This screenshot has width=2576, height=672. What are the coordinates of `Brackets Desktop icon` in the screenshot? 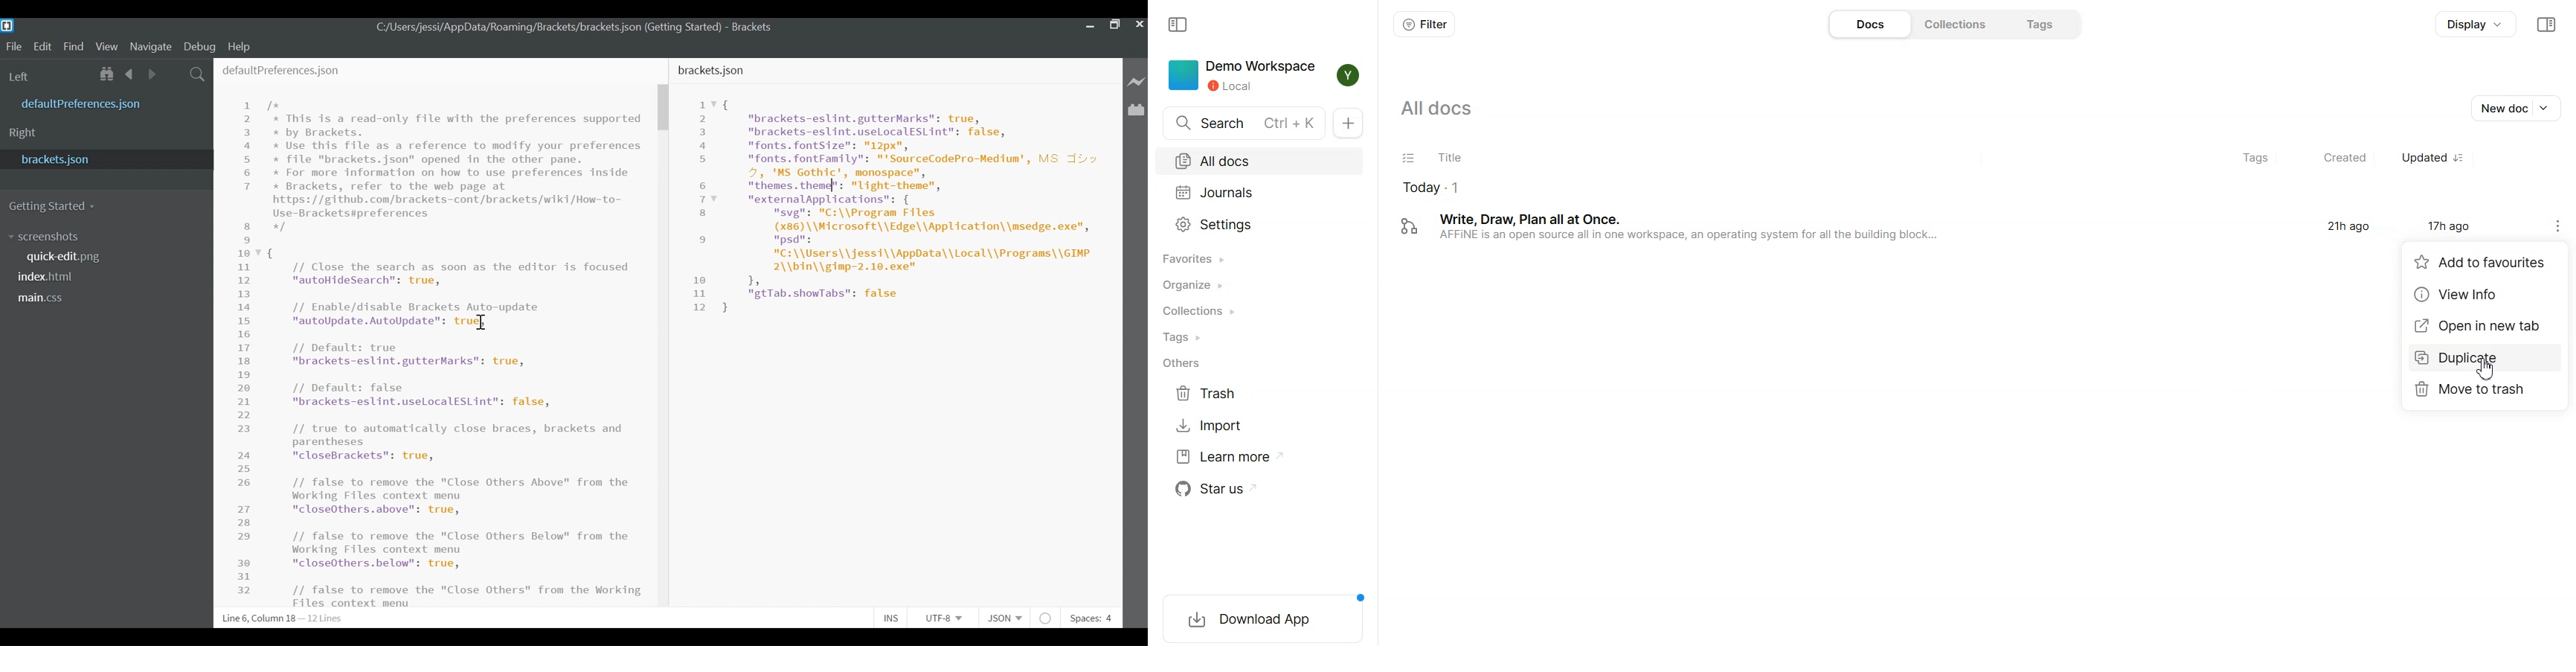 It's located at (11, 25).